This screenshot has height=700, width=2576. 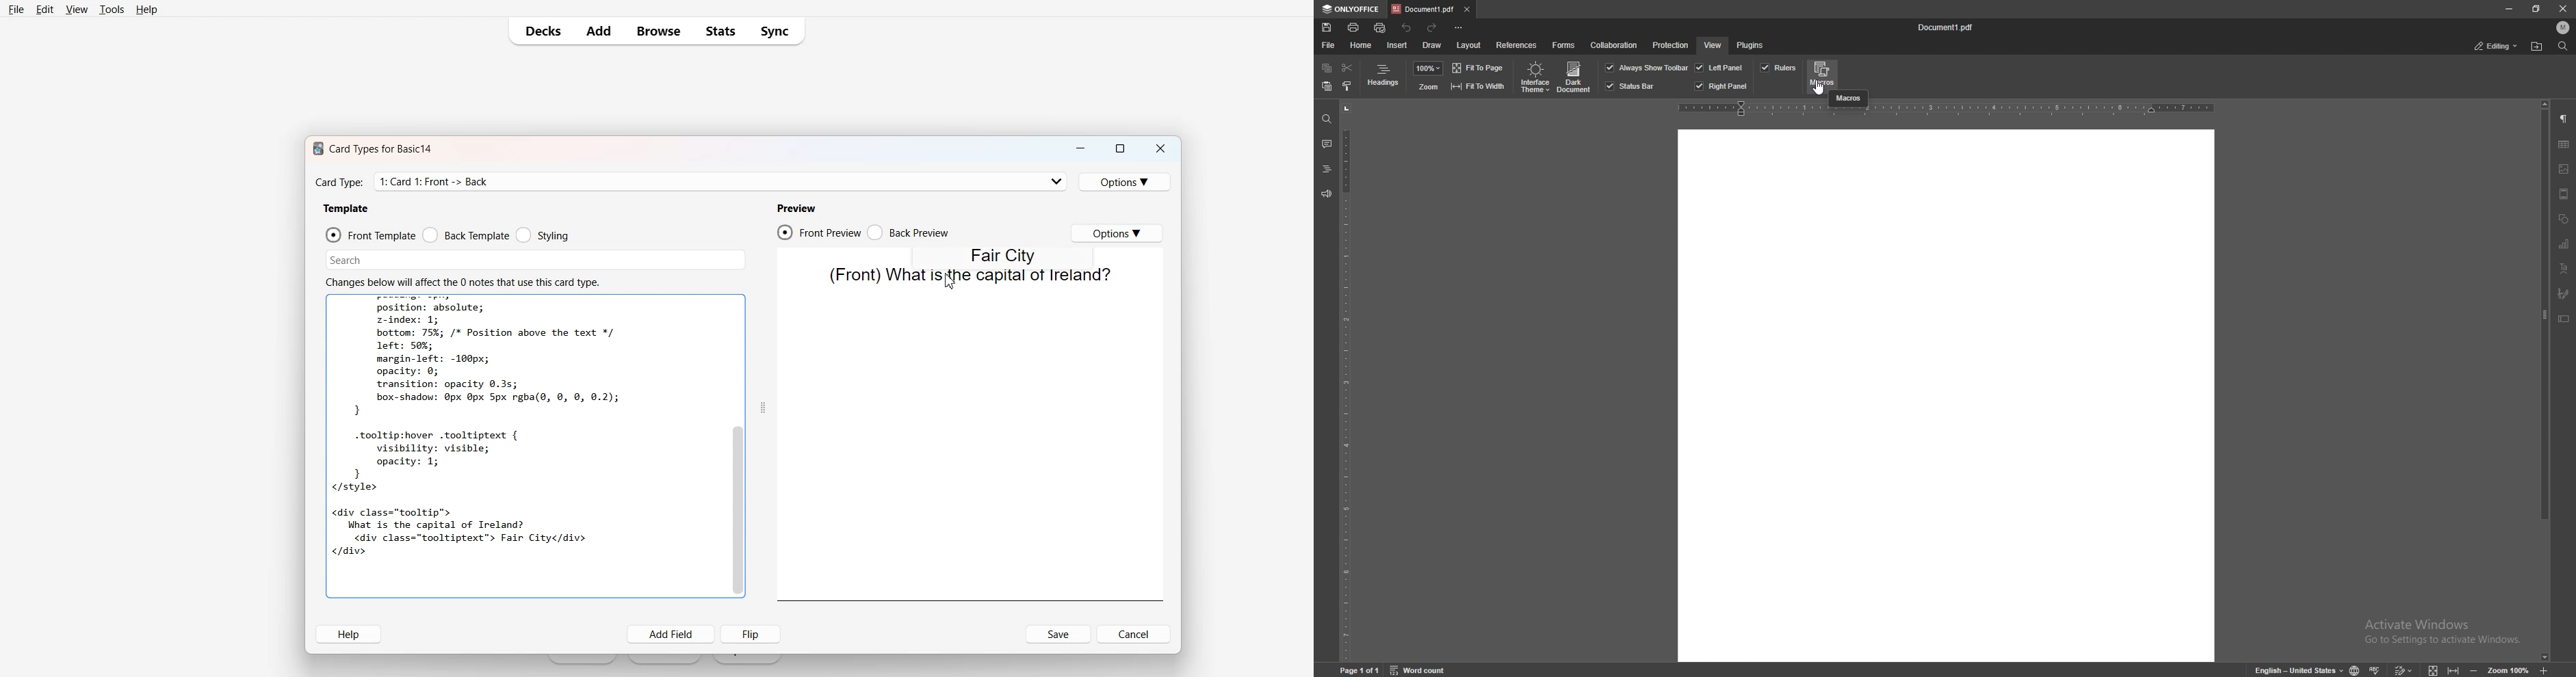 I want to click on always show toolbar, so click(x=1647, y=67).